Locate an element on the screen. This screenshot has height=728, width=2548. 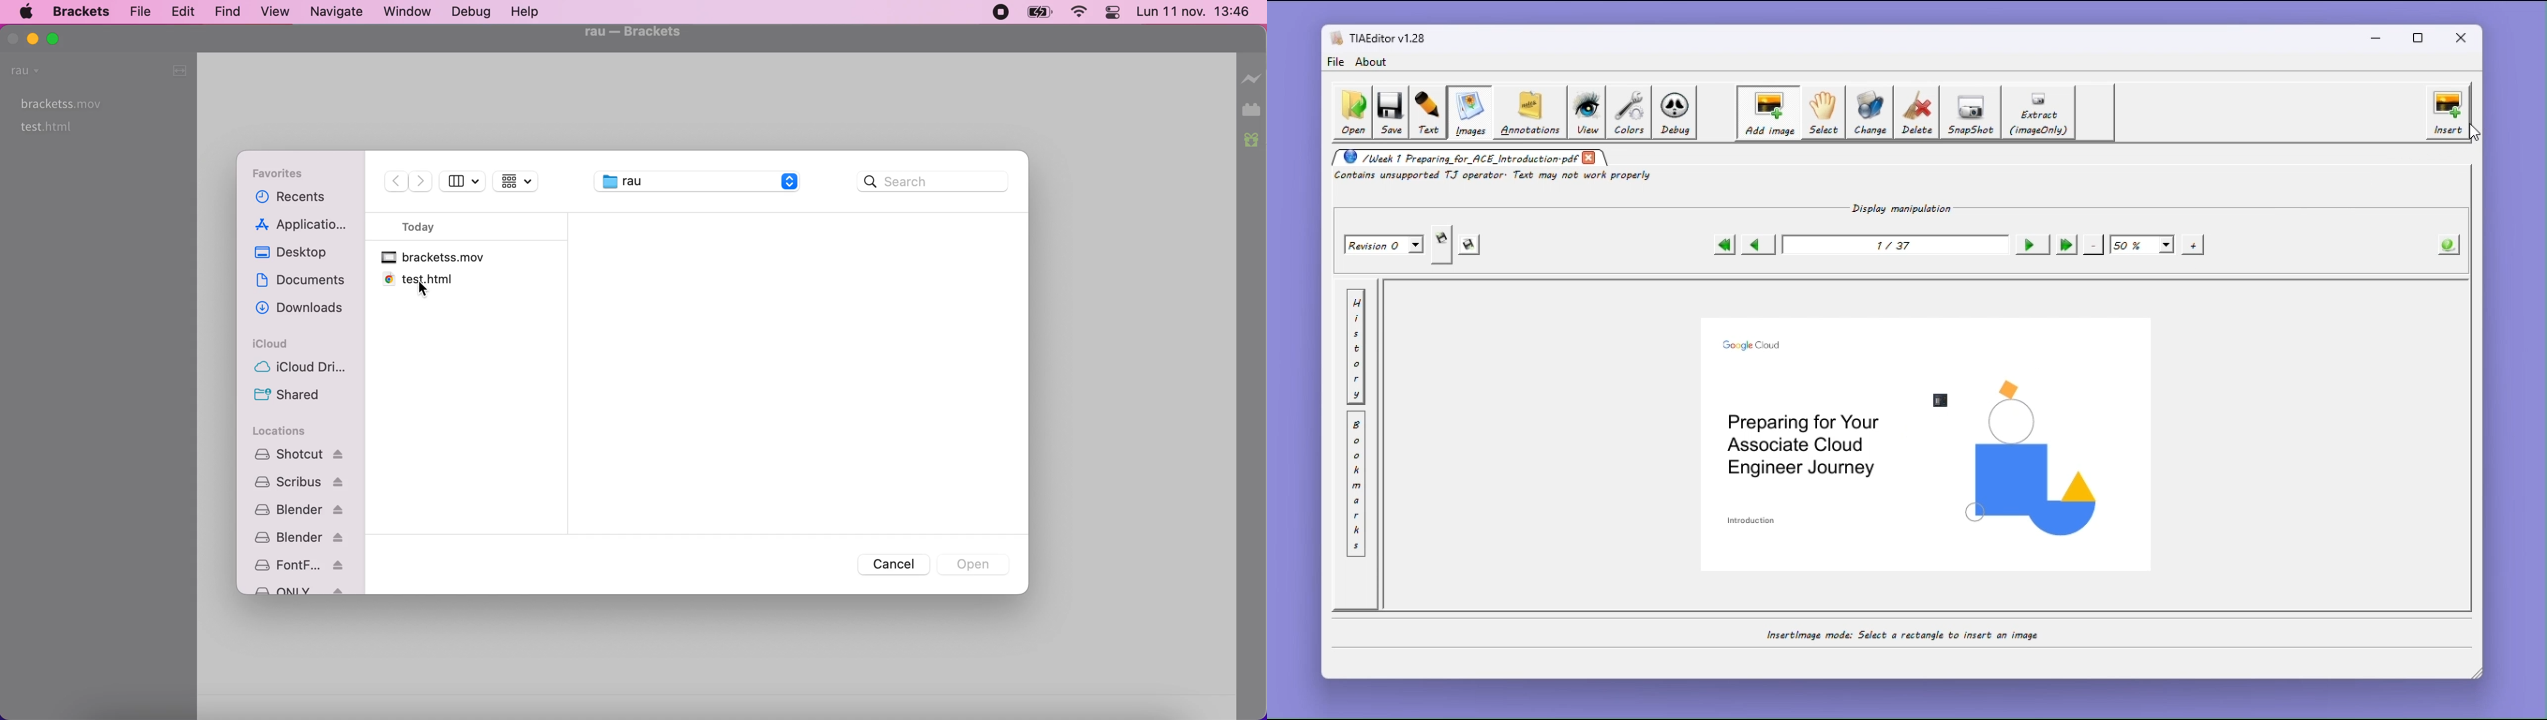
expand is located at coordinates (178, 71).